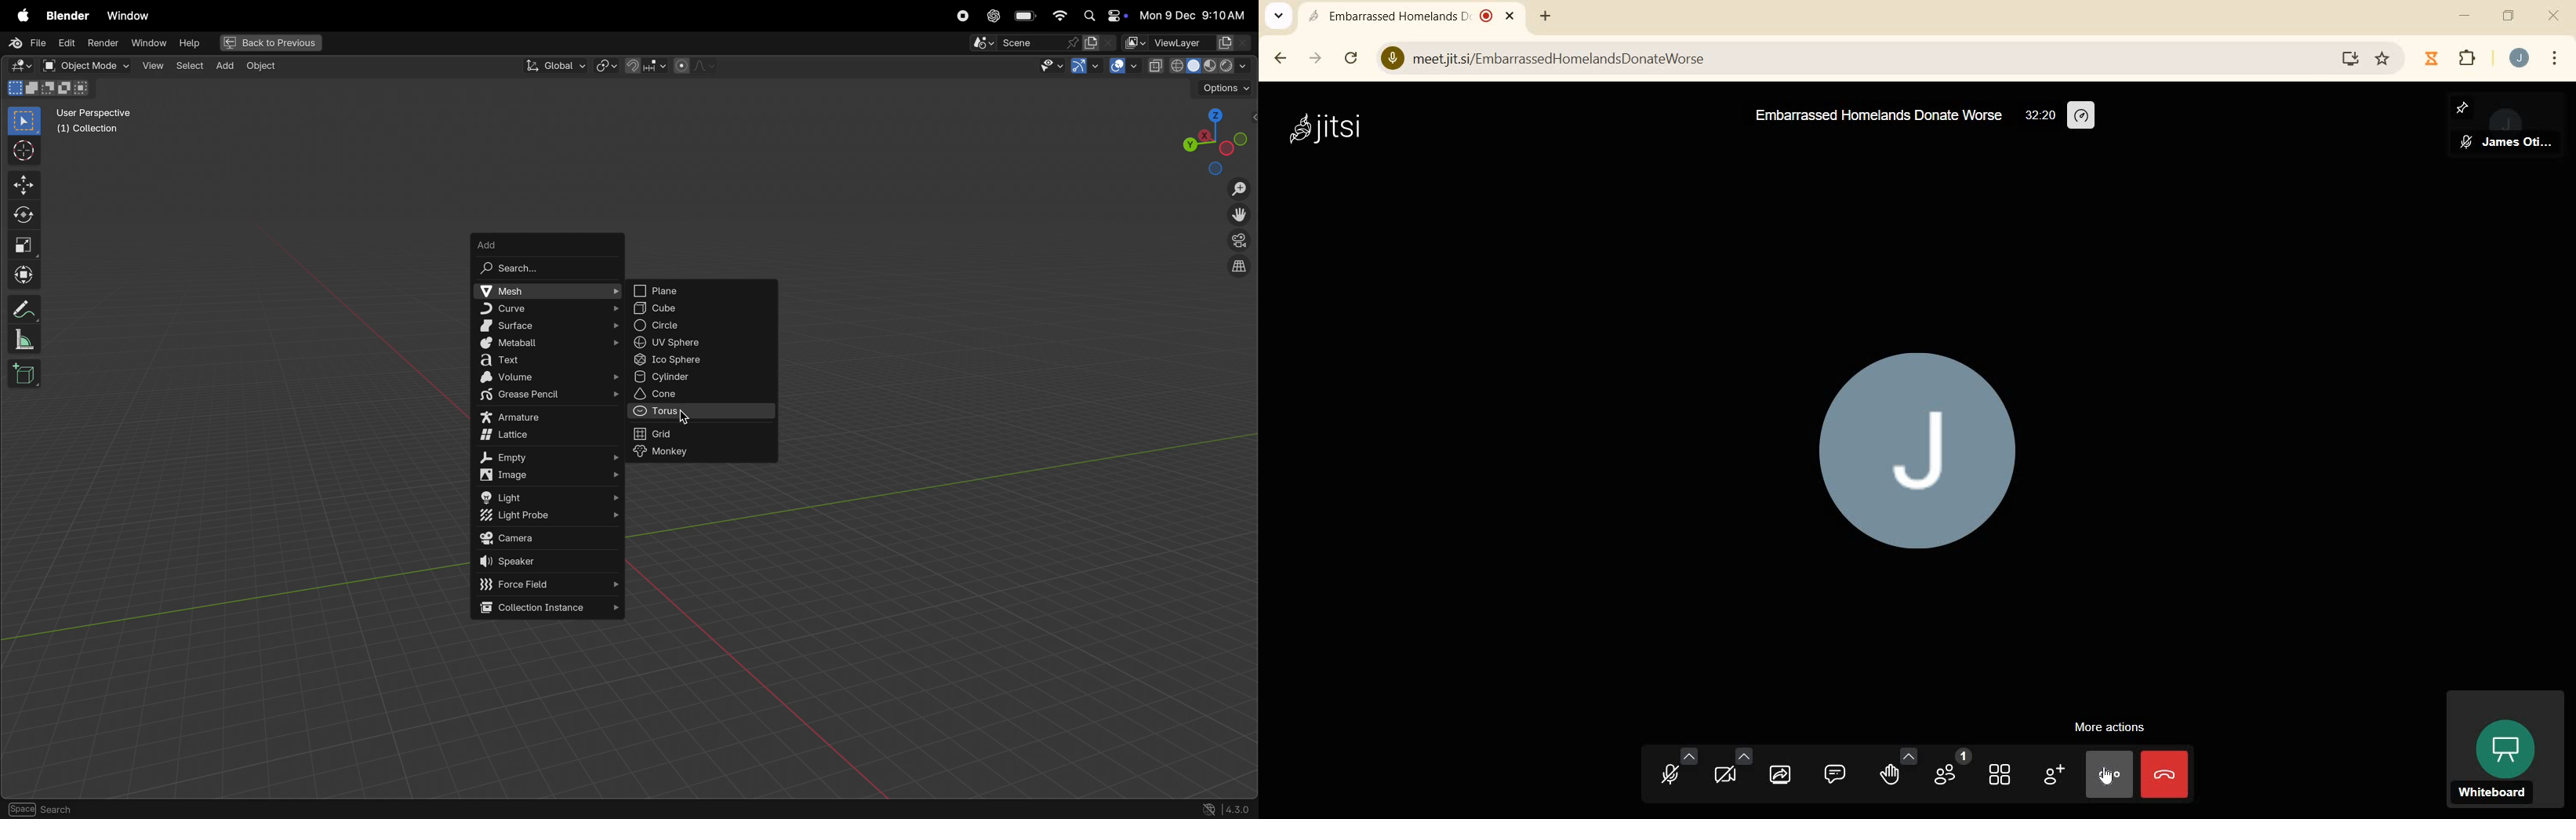 This screenshot has width=2576, height=840. I want to click on view point camera, so click(1240, 241).